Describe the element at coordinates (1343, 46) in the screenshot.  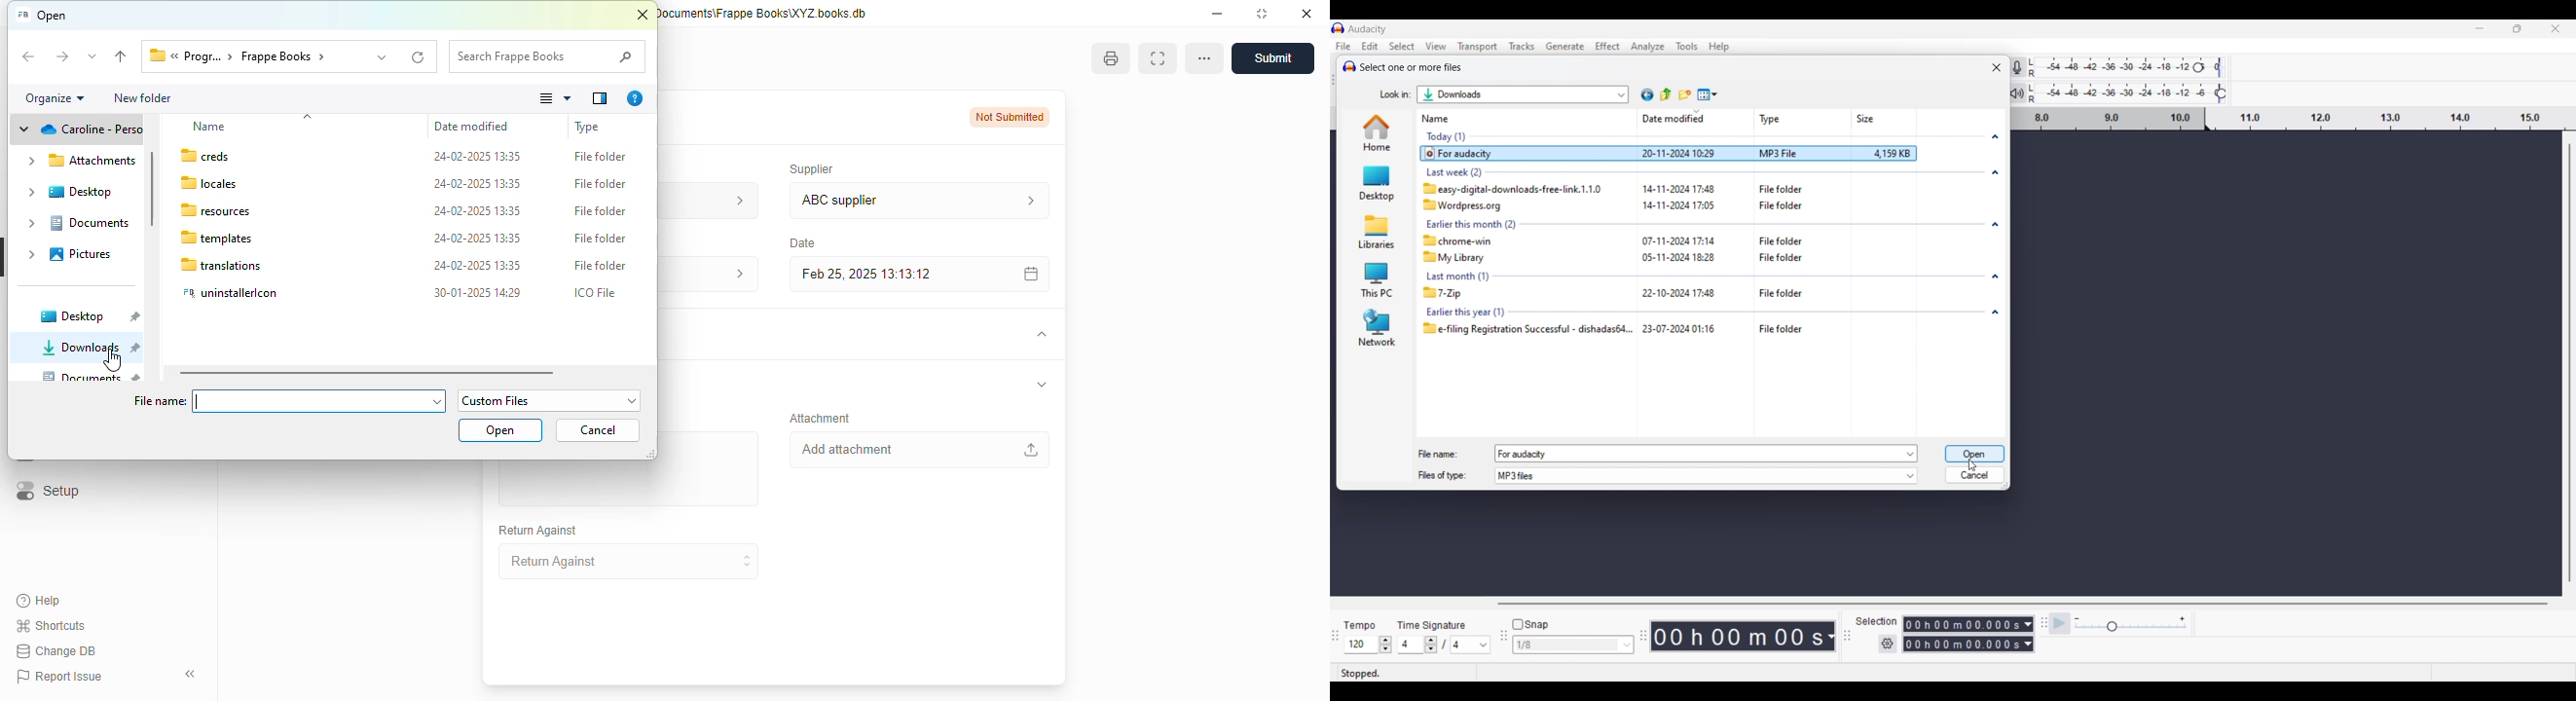
I see `File menu` at that location.